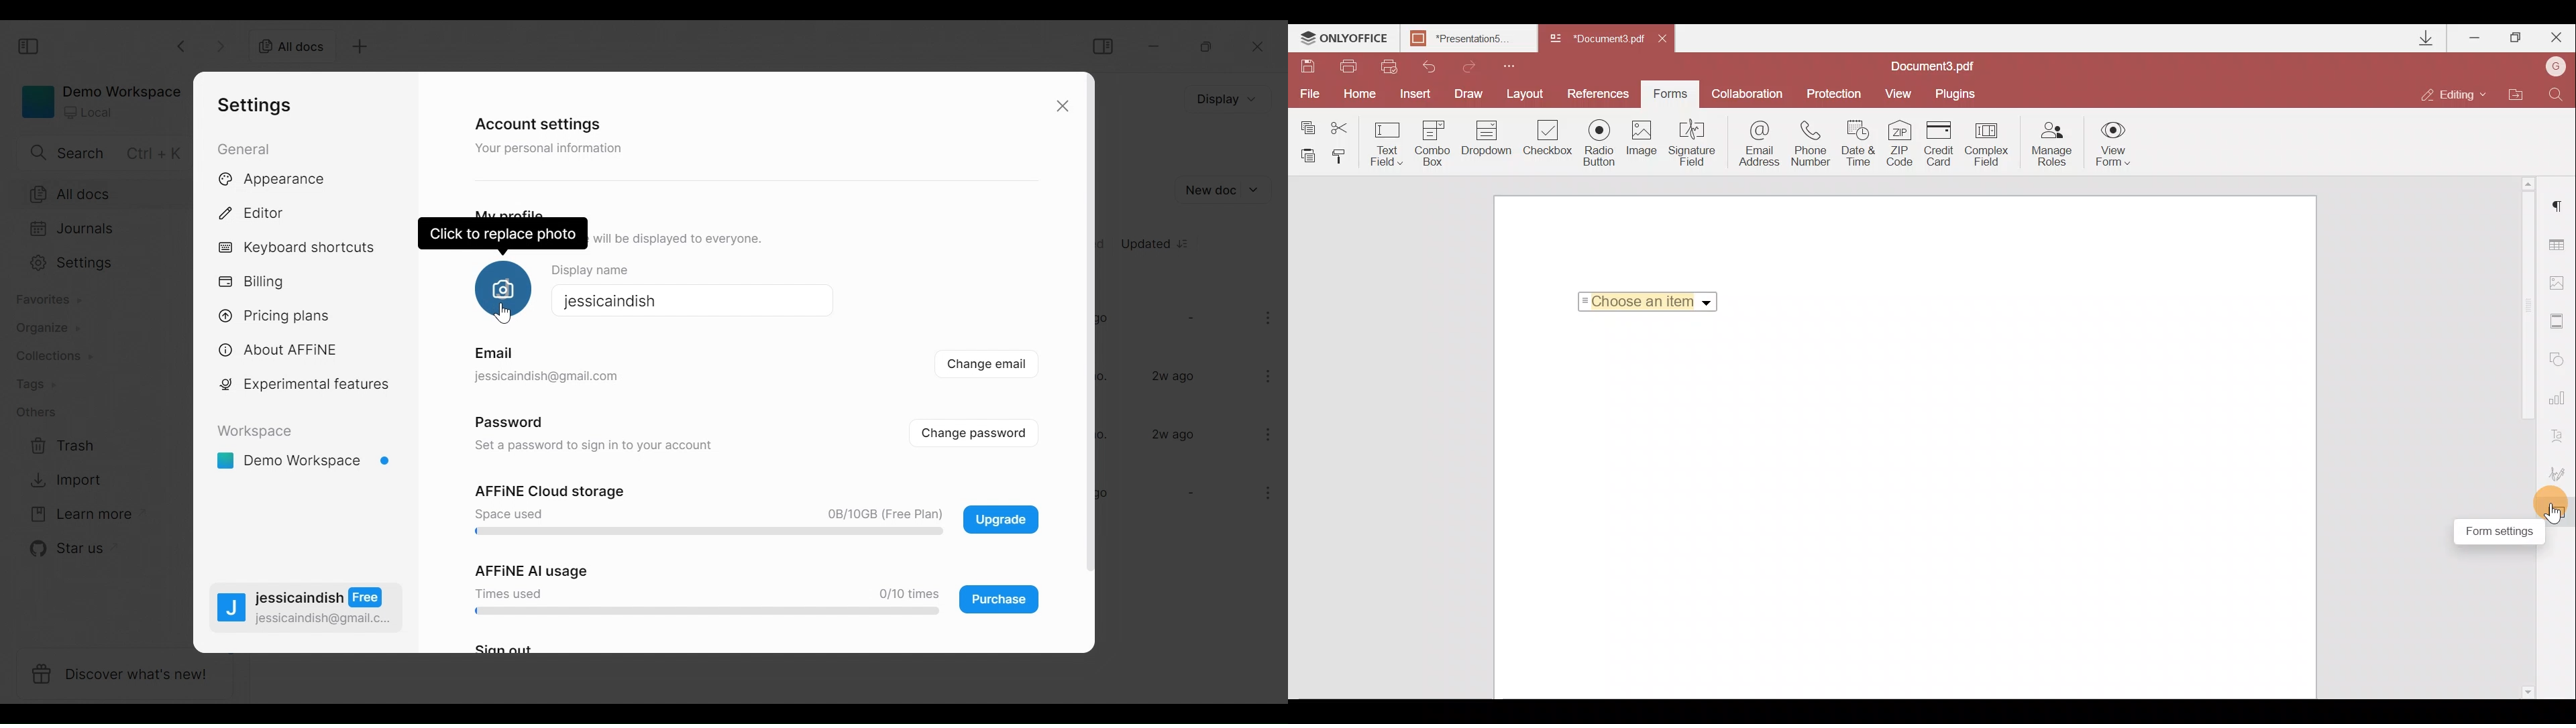 This screenshot has height=728, width=2576. I want to click on Close, so click(1065, 107).